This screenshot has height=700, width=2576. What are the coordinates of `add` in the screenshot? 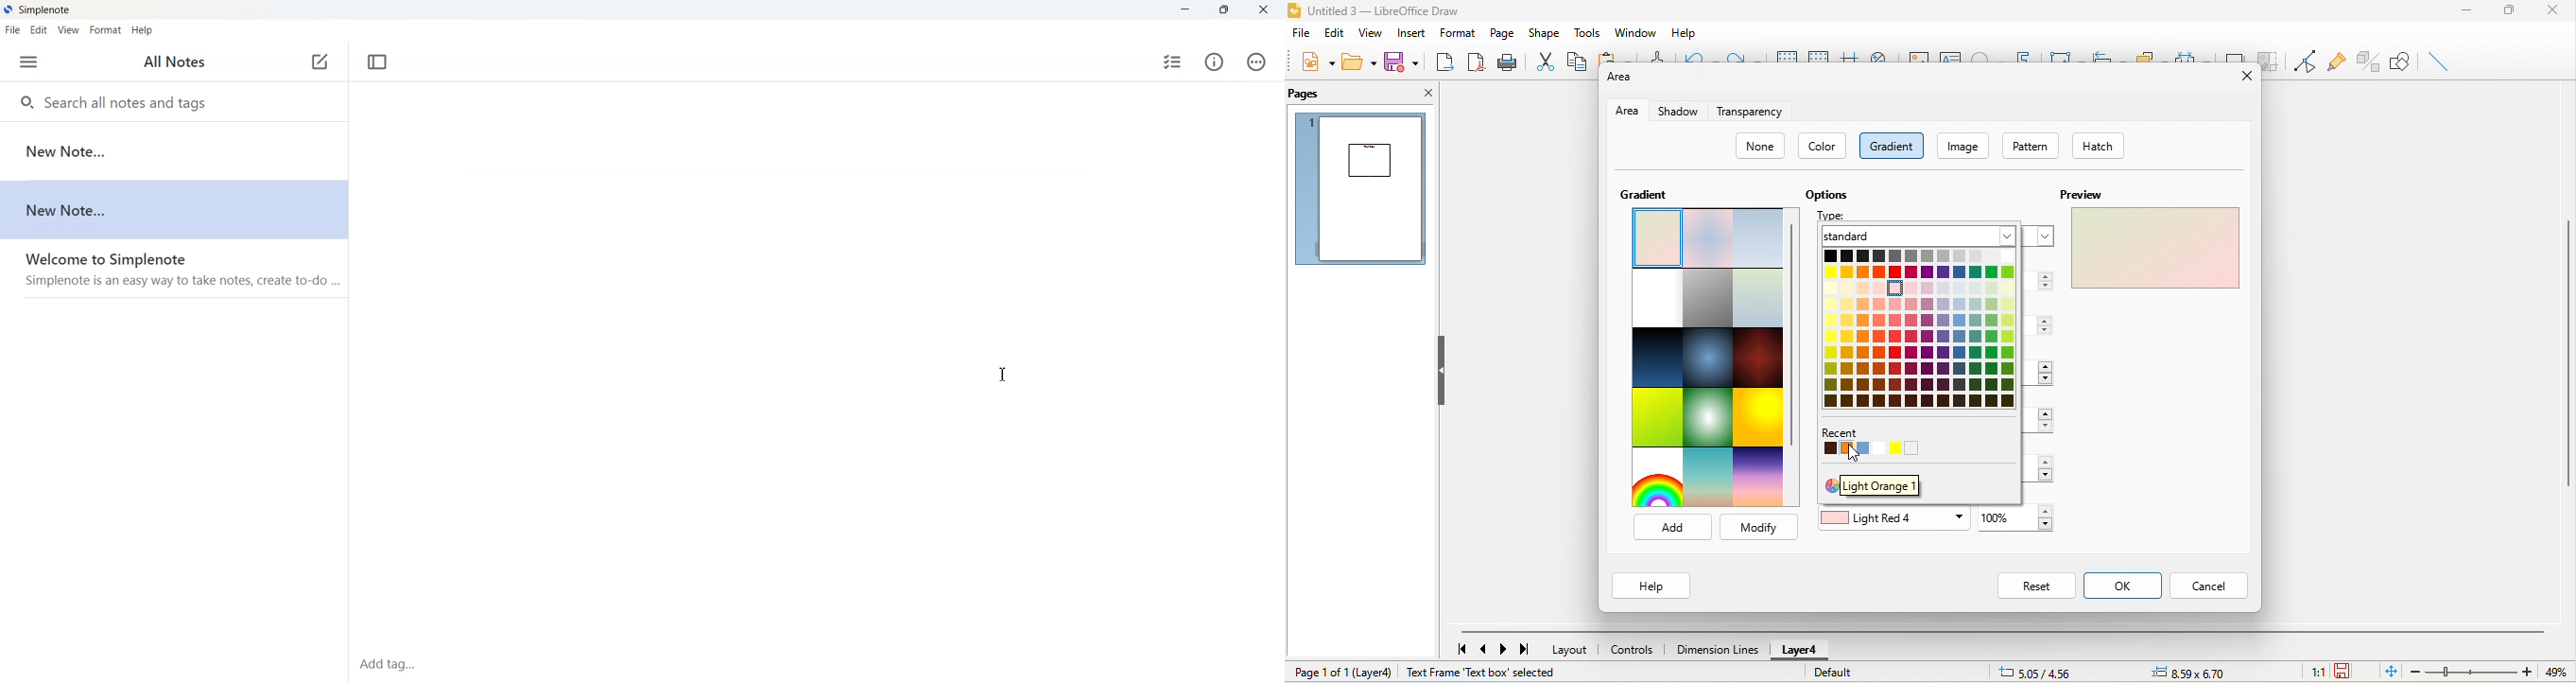 It's located at (1668, 525).